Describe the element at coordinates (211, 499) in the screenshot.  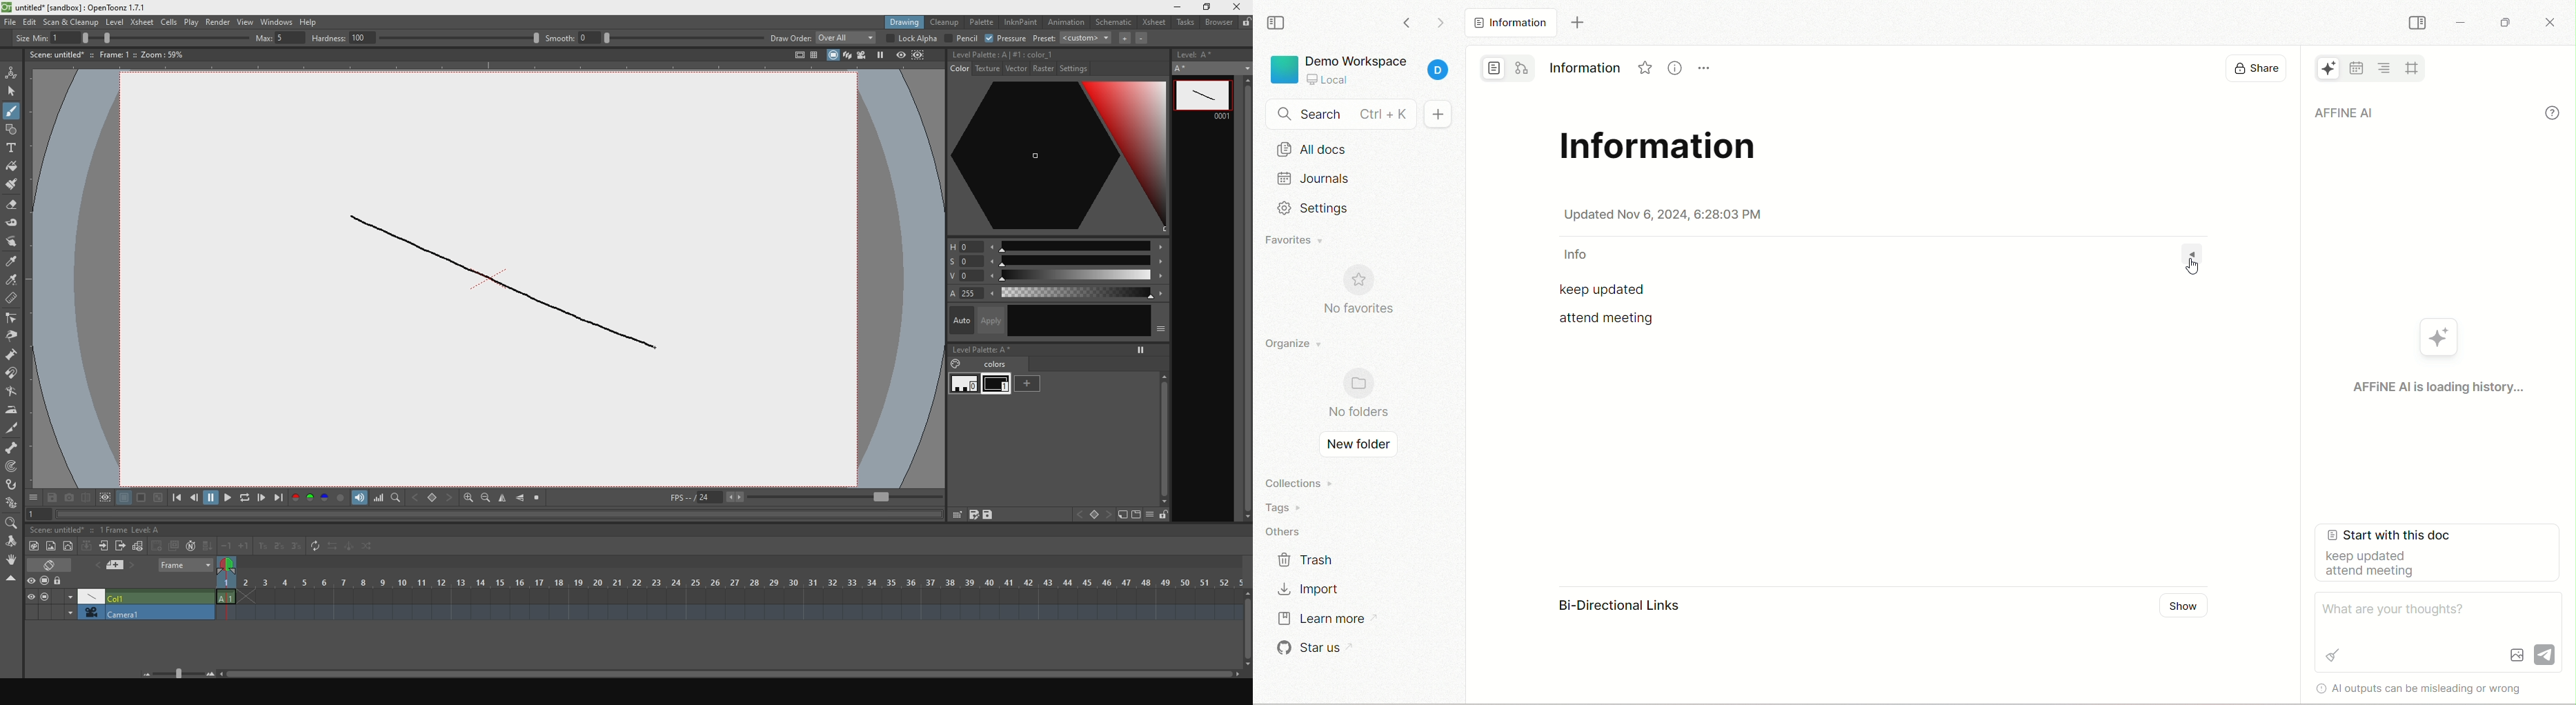
I see `pause` at that location.